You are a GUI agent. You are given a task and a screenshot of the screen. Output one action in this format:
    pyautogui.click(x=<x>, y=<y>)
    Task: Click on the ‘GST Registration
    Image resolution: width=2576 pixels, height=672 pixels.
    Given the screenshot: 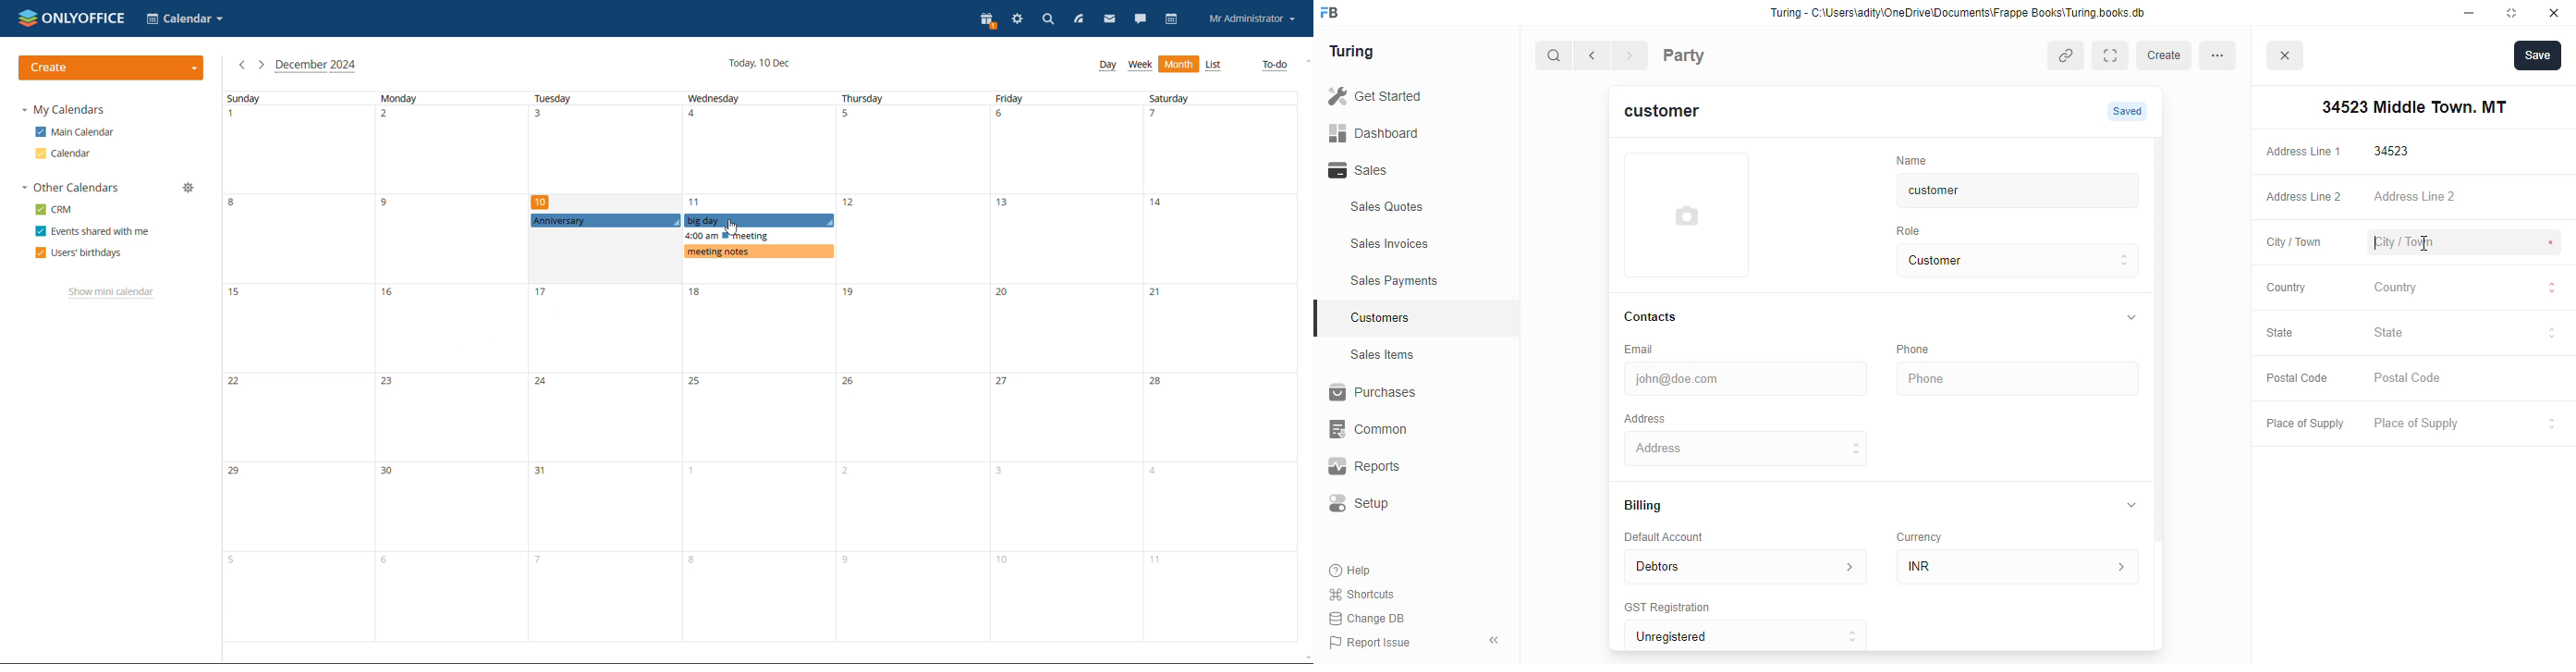 What is the action you would take?
    pyautogui.click(x=1674, y=609)
    